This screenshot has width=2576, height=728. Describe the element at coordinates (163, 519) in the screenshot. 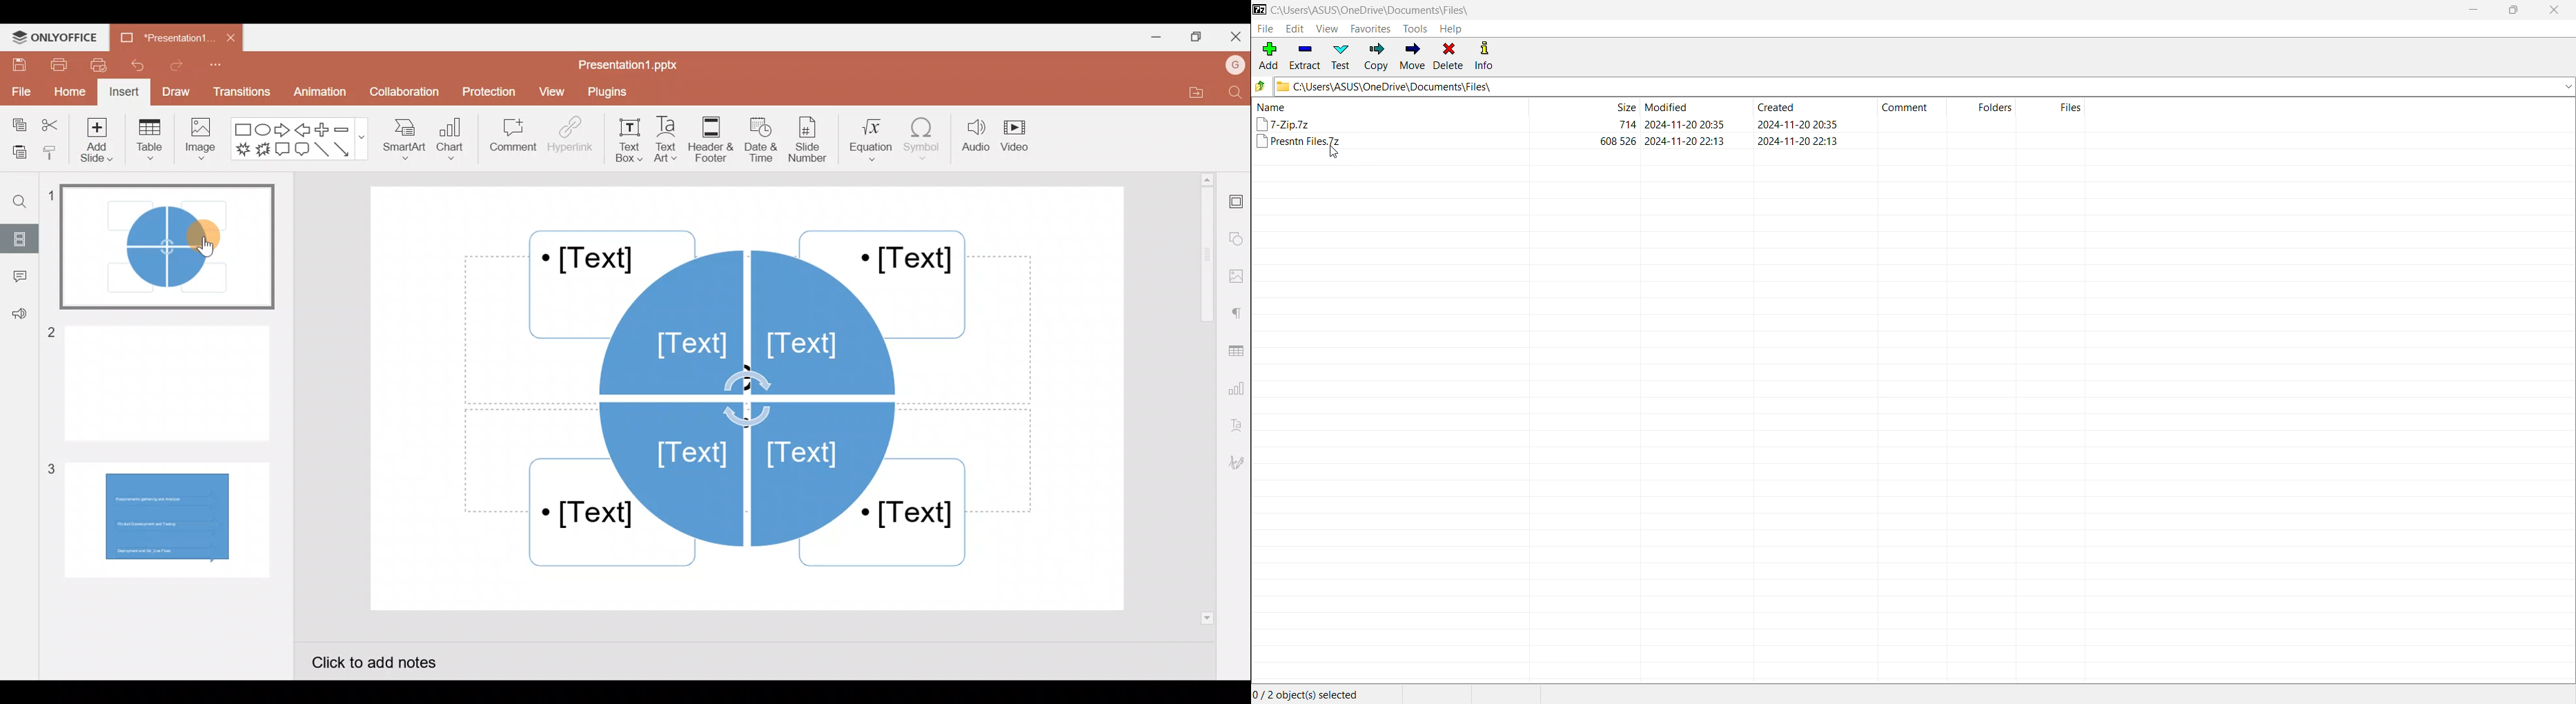

I see `Slide 3` at that location.